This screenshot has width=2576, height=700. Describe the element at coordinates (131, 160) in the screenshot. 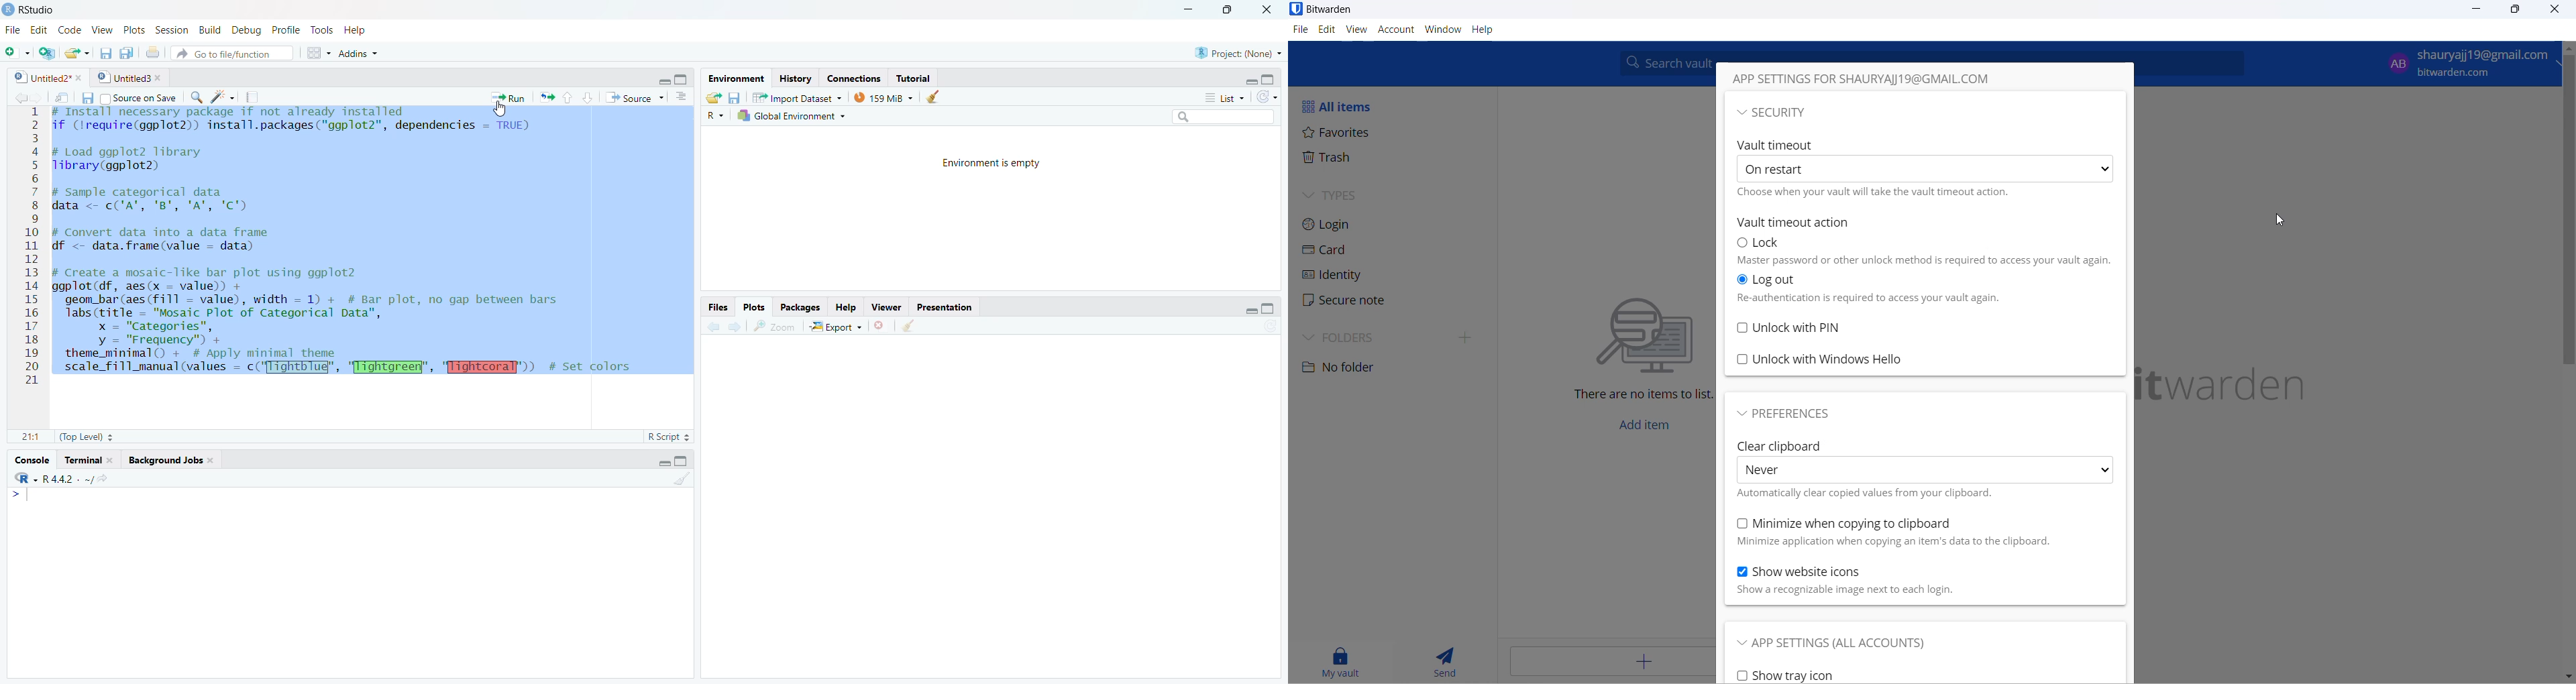

I see `# Load ggplot2 library
Tibrary(ggplot2)` at that location.